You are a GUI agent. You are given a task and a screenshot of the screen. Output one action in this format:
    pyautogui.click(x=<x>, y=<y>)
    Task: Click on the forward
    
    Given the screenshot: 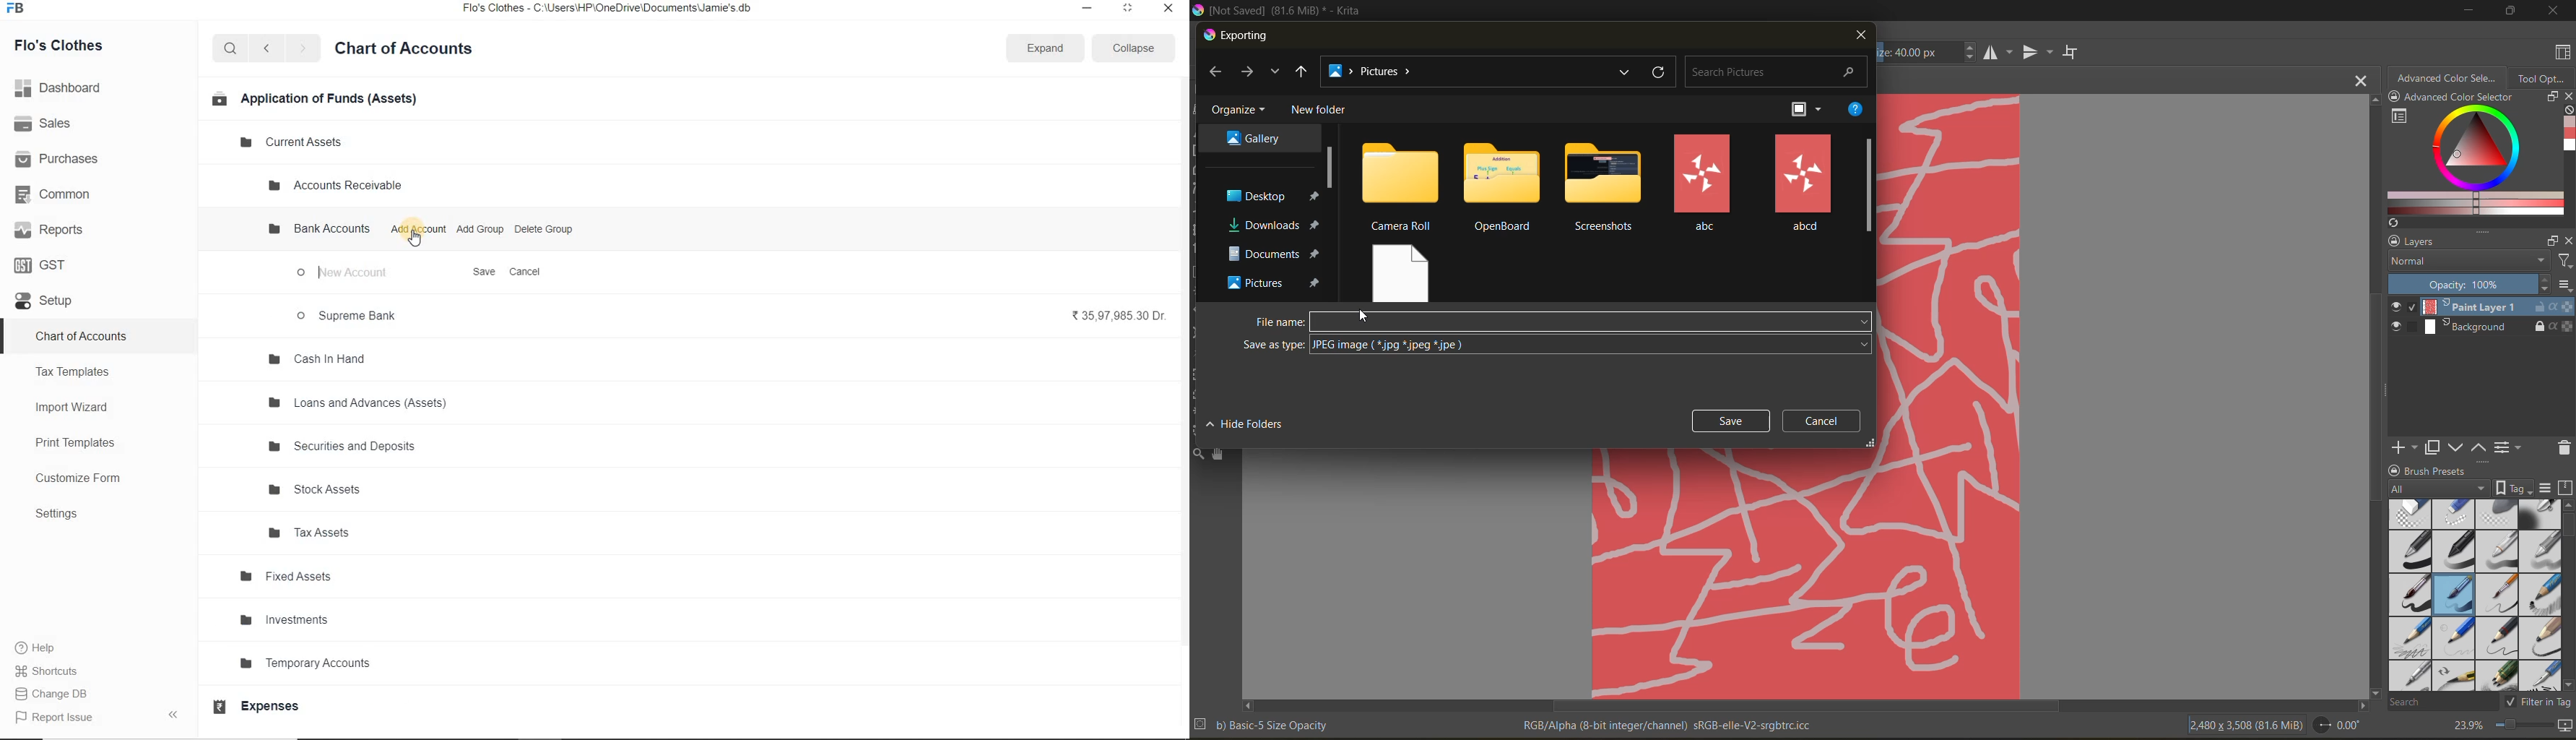 What is the action you would take?
    pyautogui.click(x=304, y=49)
    